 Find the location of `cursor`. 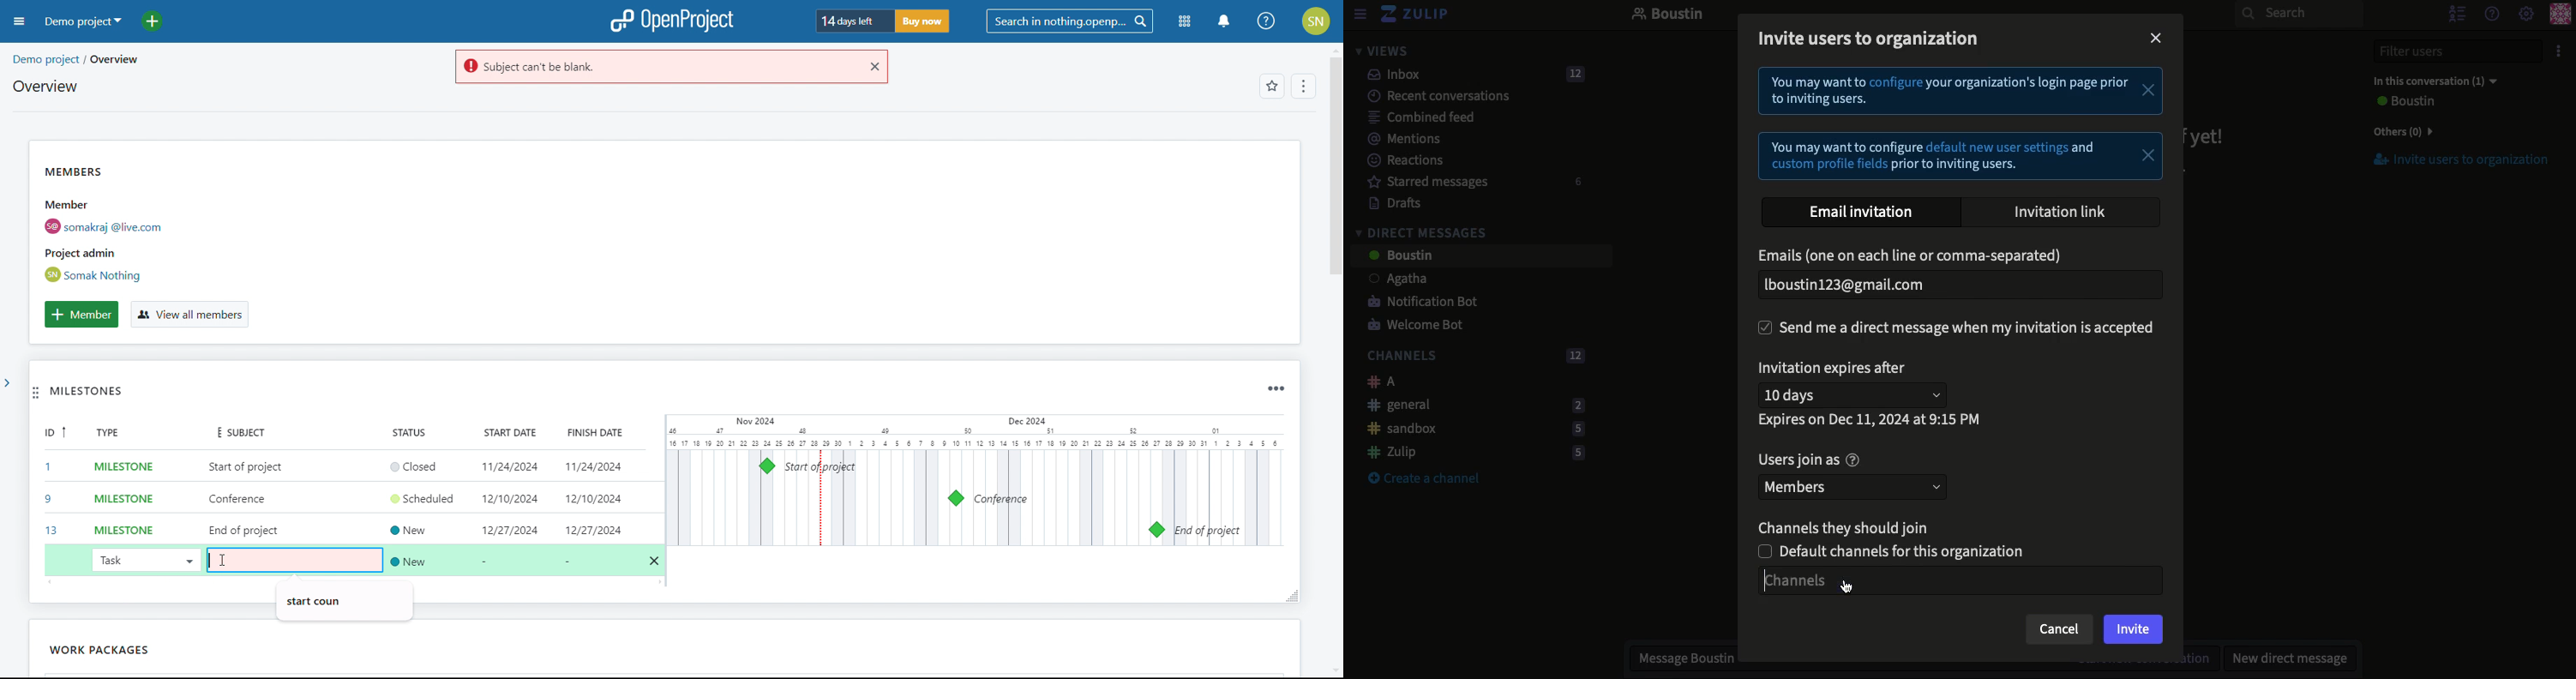

cursor is located at coordinates (1852, 586).